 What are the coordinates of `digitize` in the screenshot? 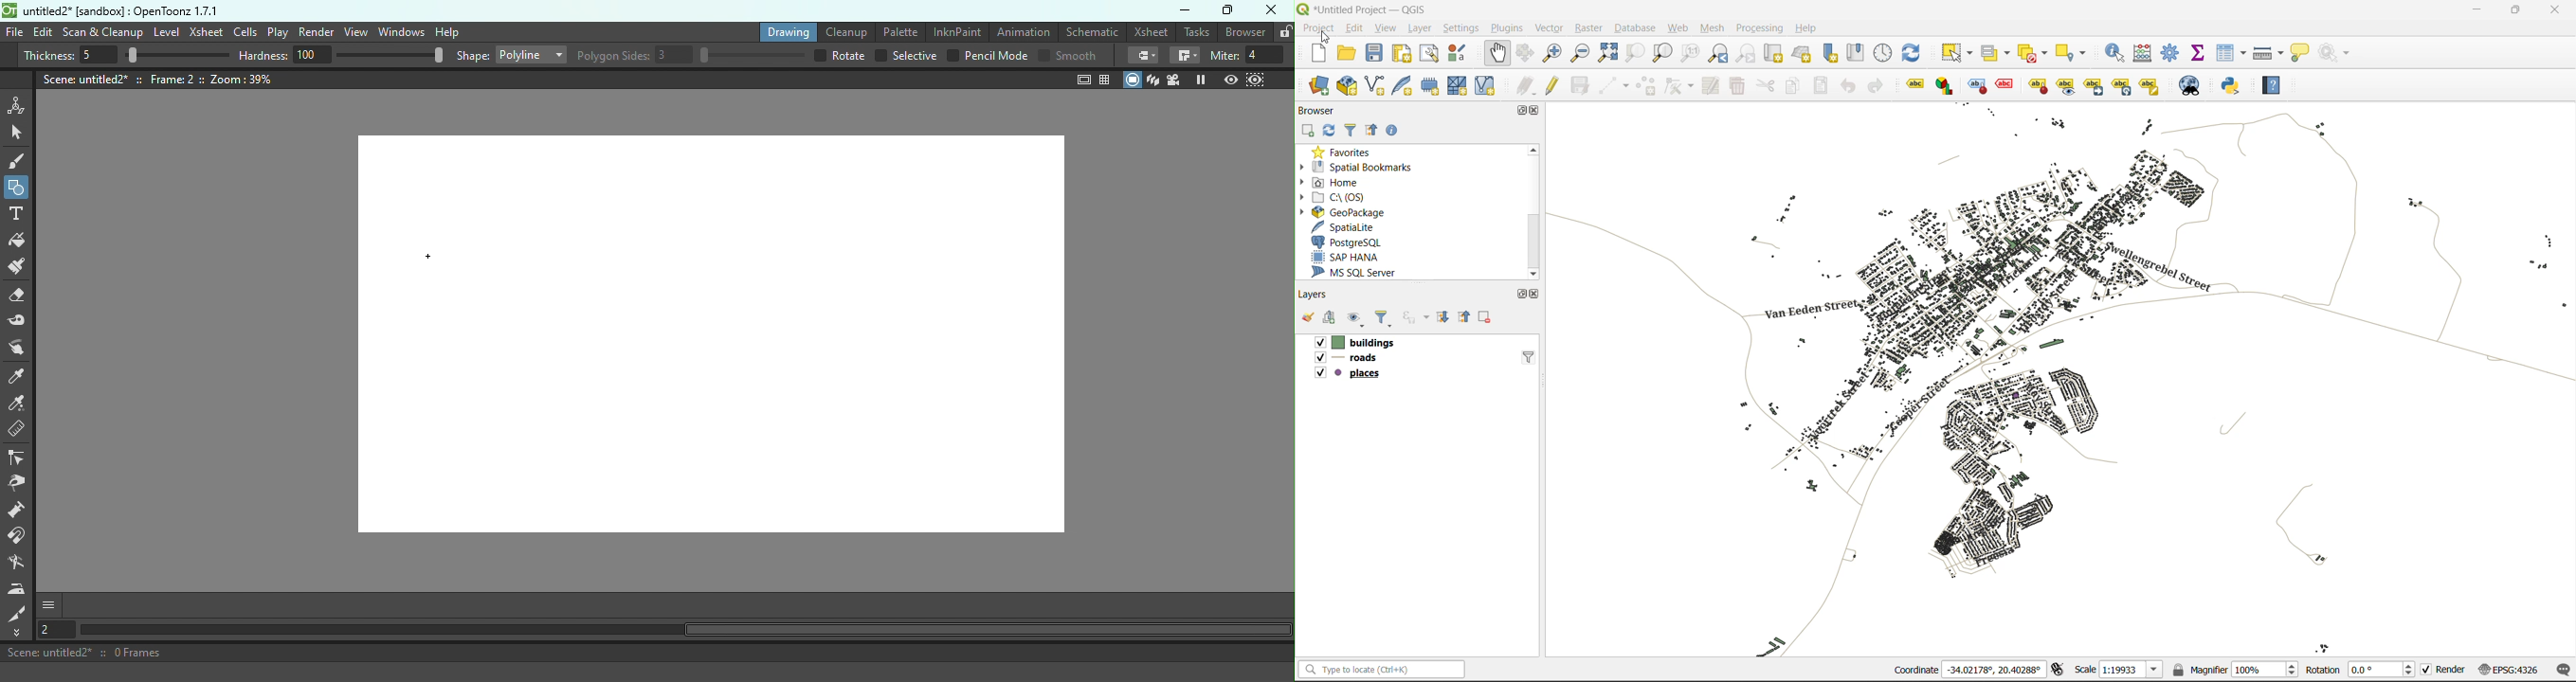 It's located at (1611, 85).